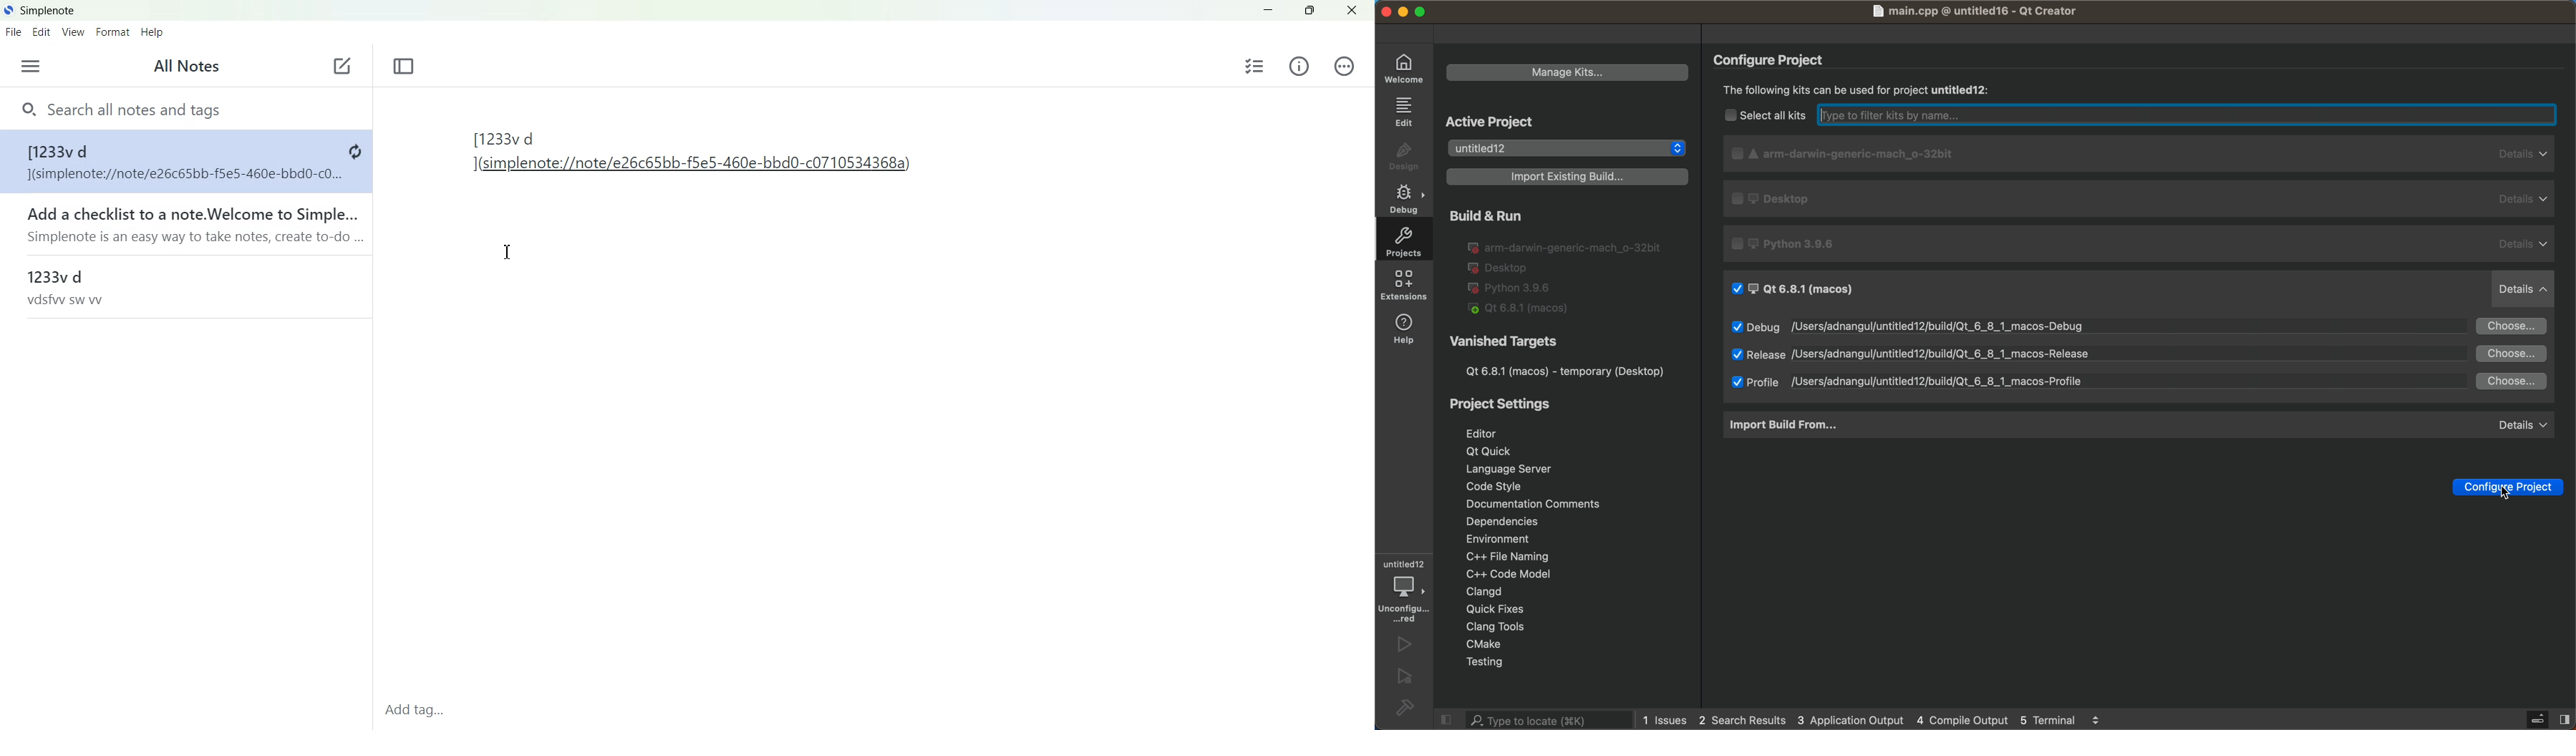 This screenshot has width=2576, height=756. I want to click on configure, so click(1780, 59).